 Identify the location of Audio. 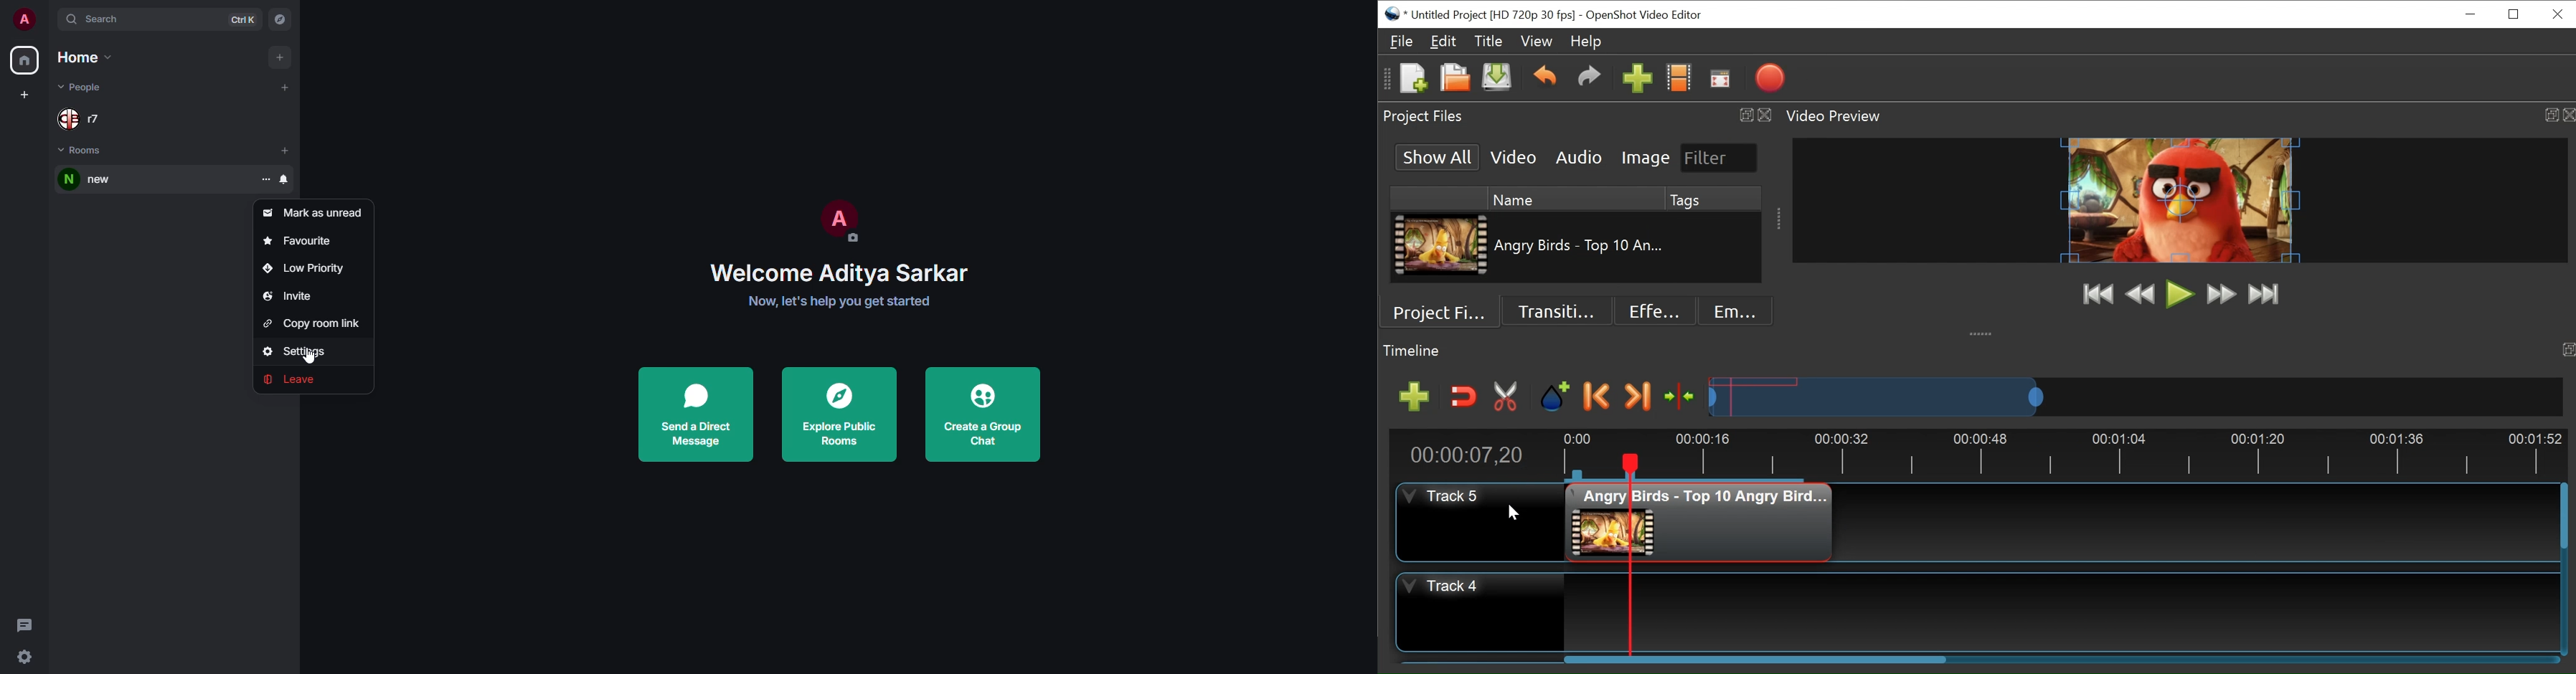
(1580, 157).